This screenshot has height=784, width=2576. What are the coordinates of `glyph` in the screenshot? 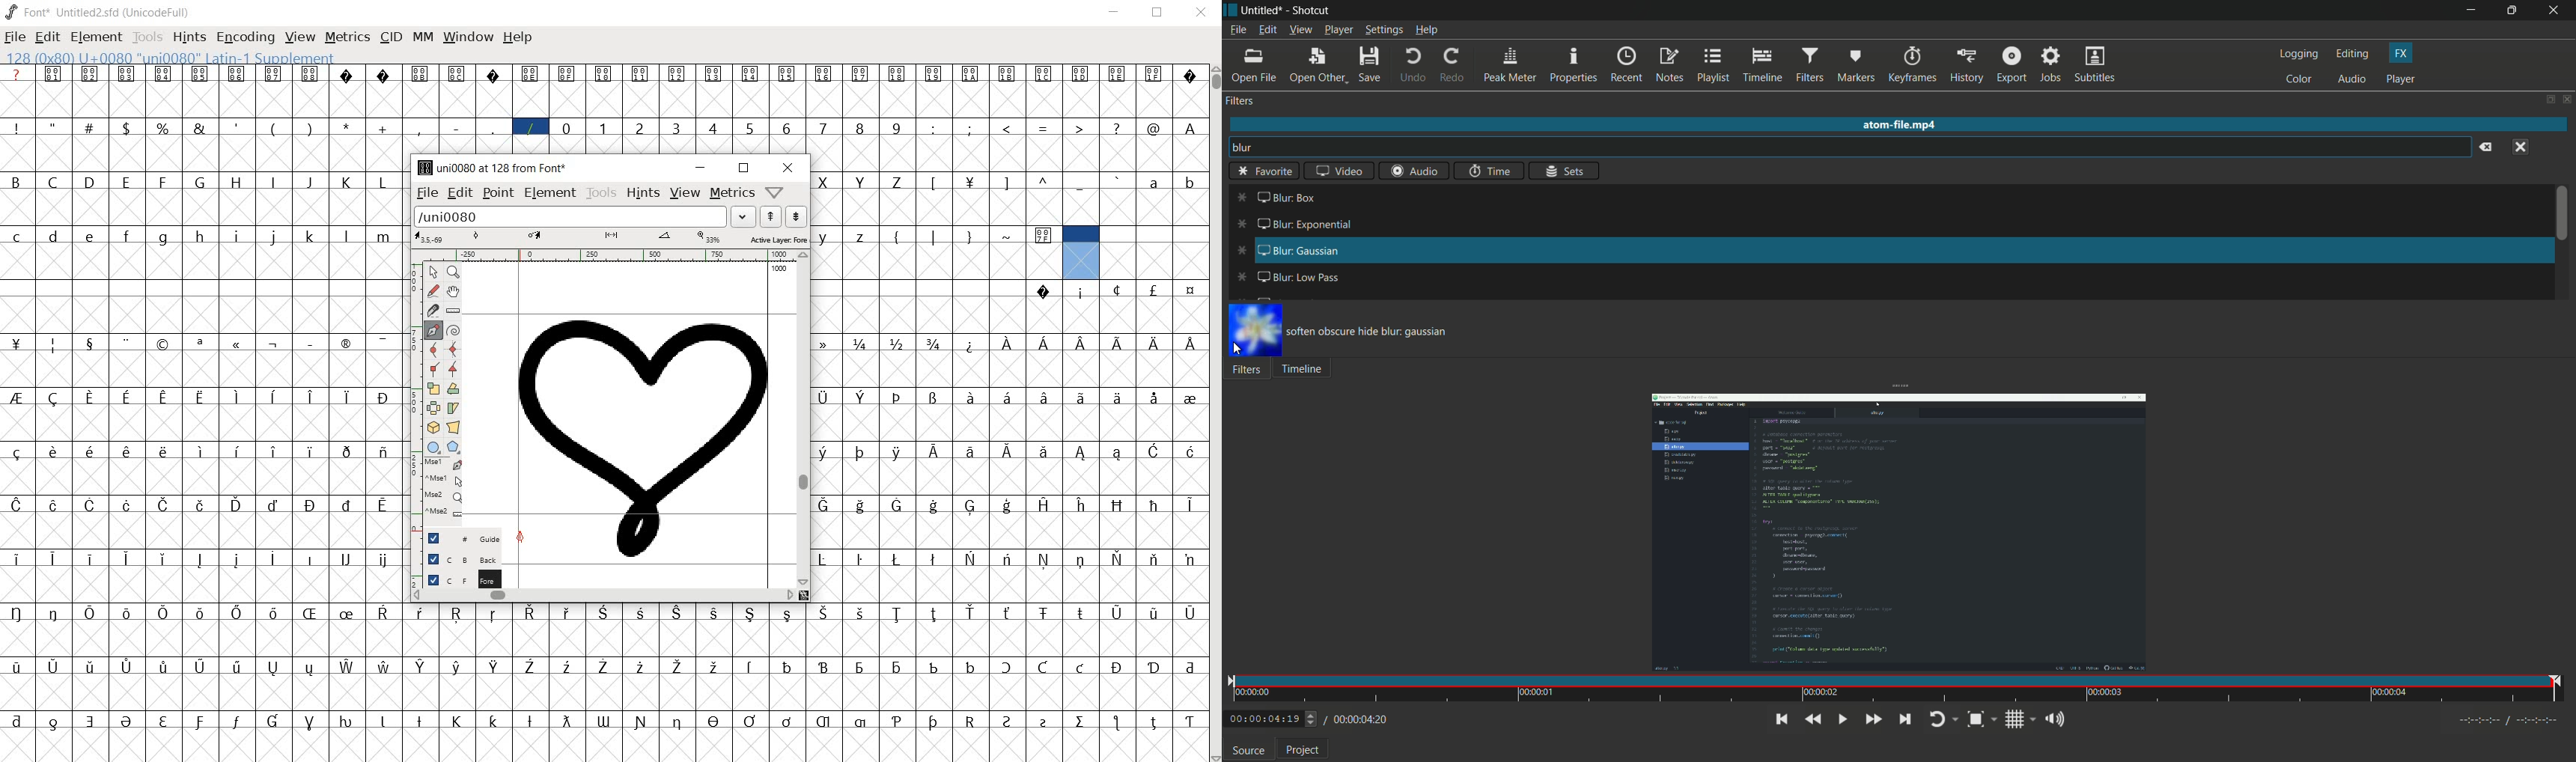 It's located at (89, 127).